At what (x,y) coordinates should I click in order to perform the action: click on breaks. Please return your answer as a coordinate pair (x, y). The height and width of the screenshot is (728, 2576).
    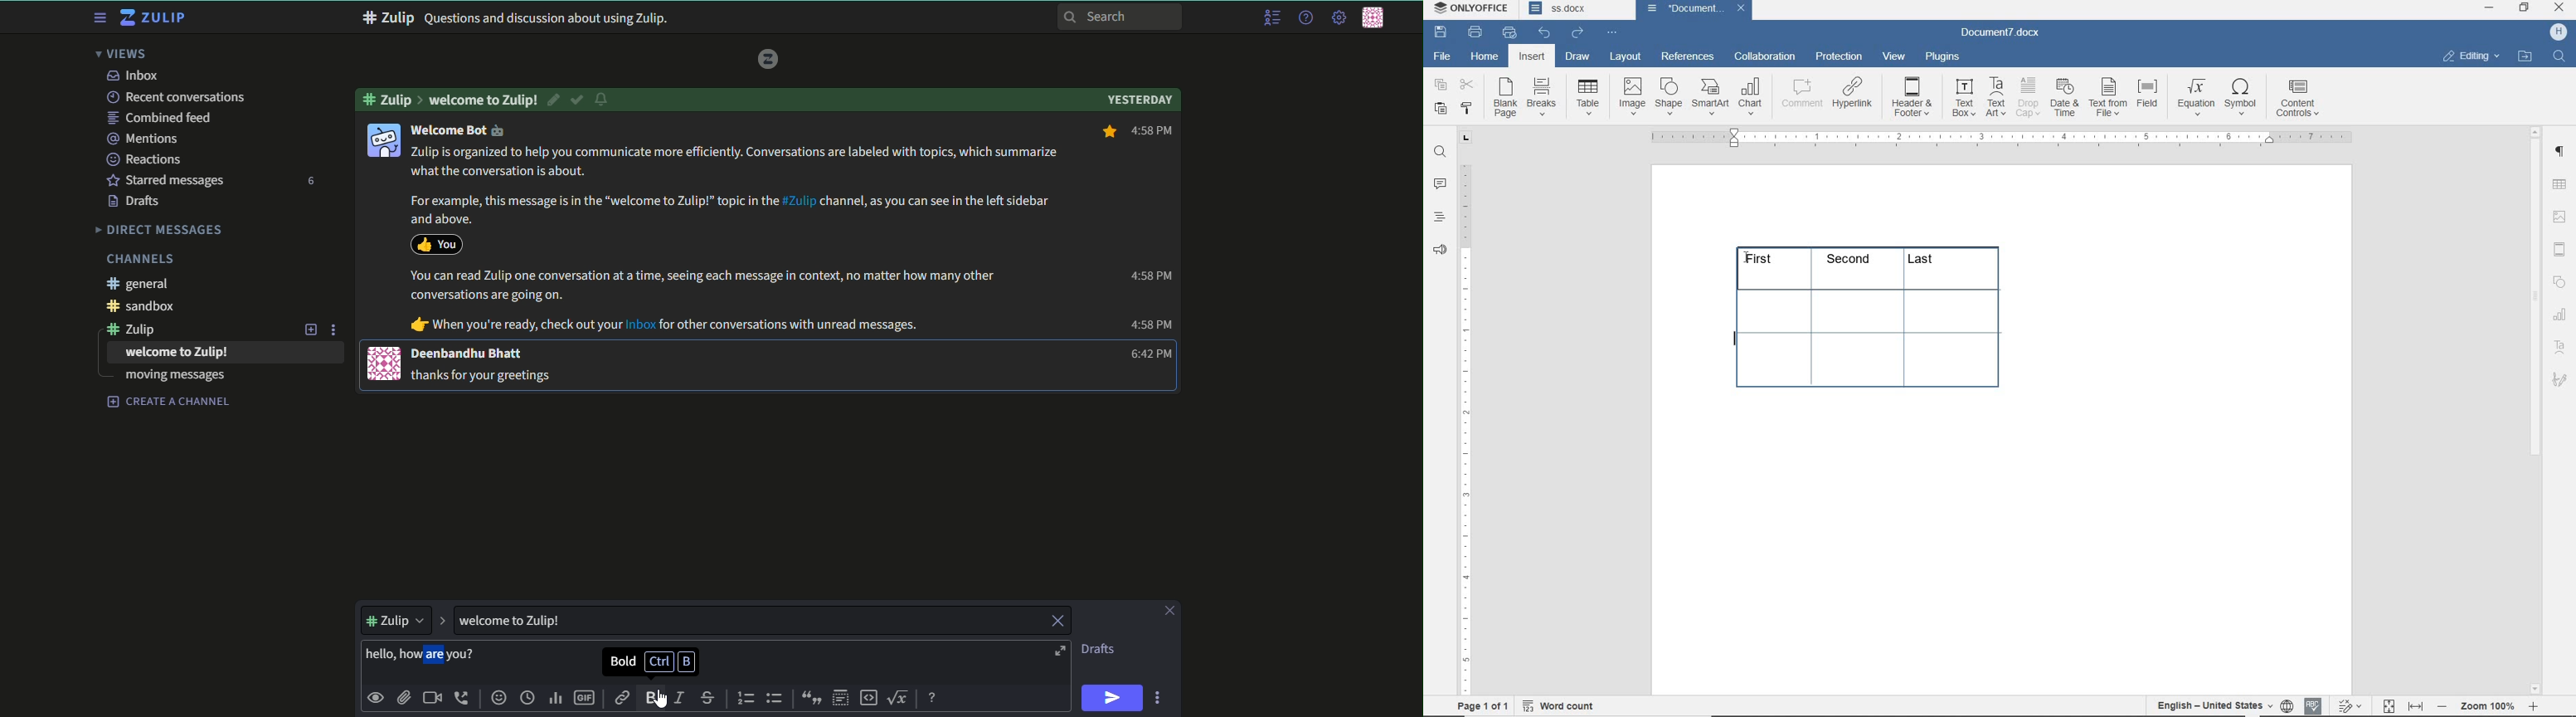
    Looking at the image, I should click on (1544, 97).